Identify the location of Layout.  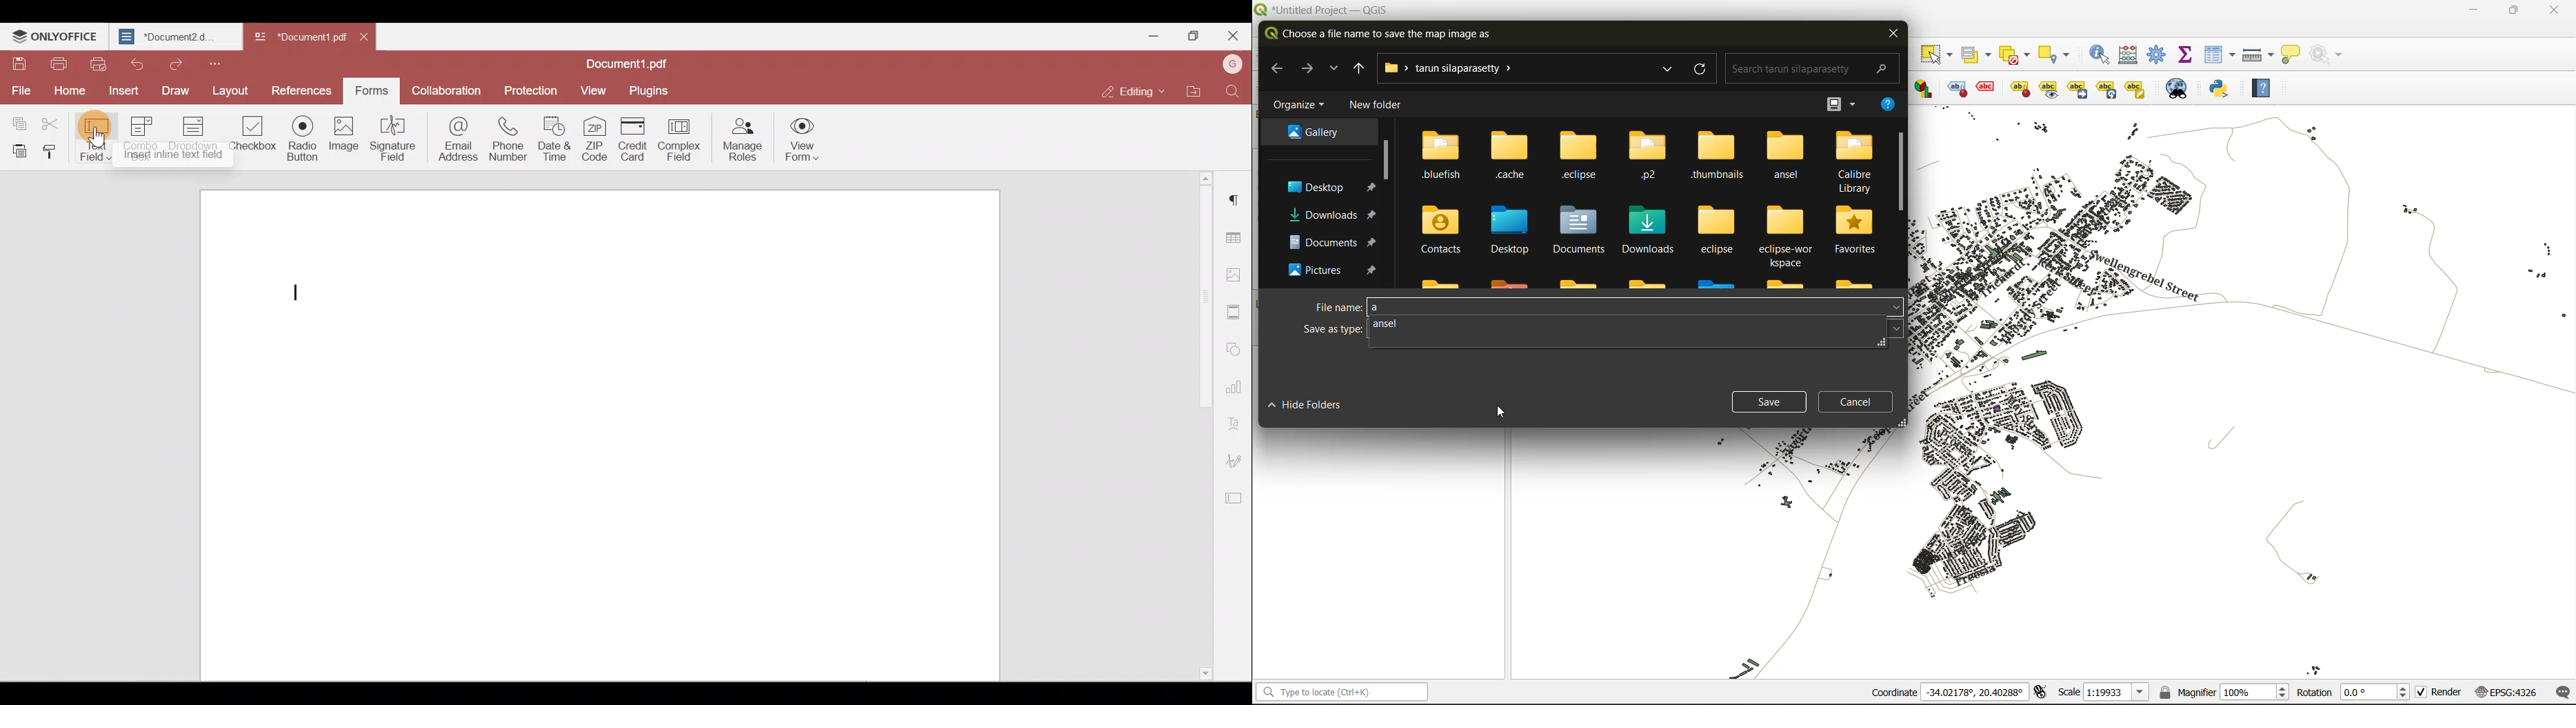
(230, 89).